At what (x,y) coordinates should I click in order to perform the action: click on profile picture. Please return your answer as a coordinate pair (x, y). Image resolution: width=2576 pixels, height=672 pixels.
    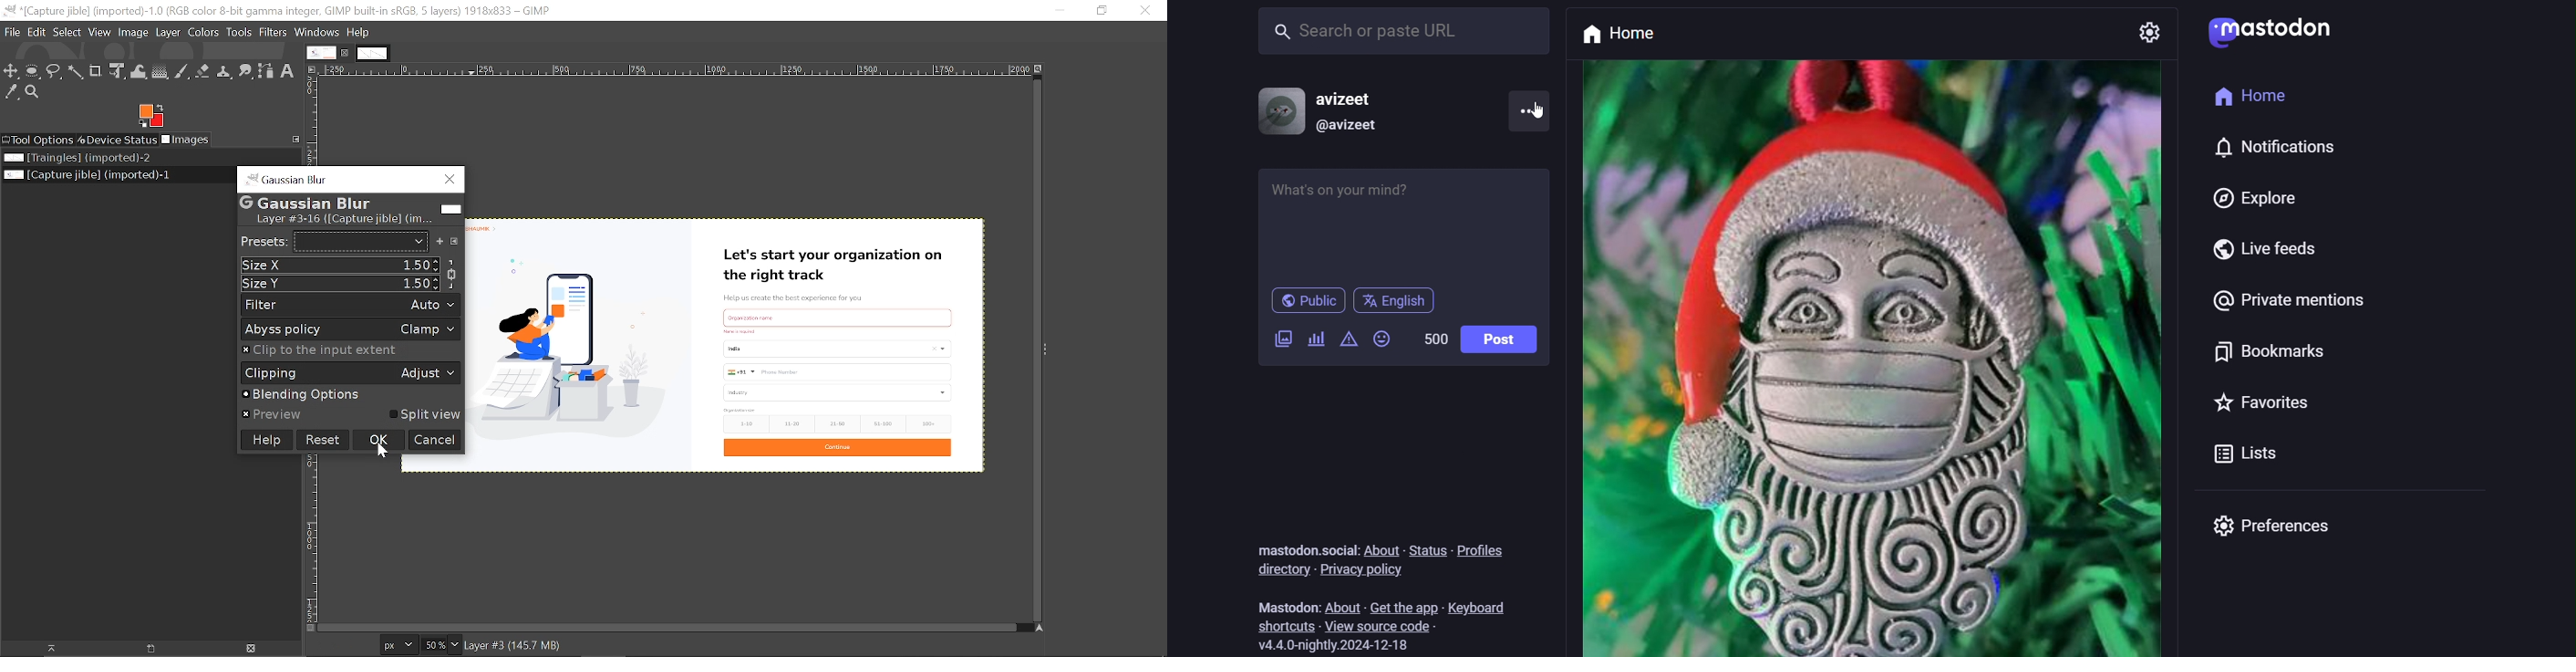
    Looking at the image, I should click on (1272, 110).